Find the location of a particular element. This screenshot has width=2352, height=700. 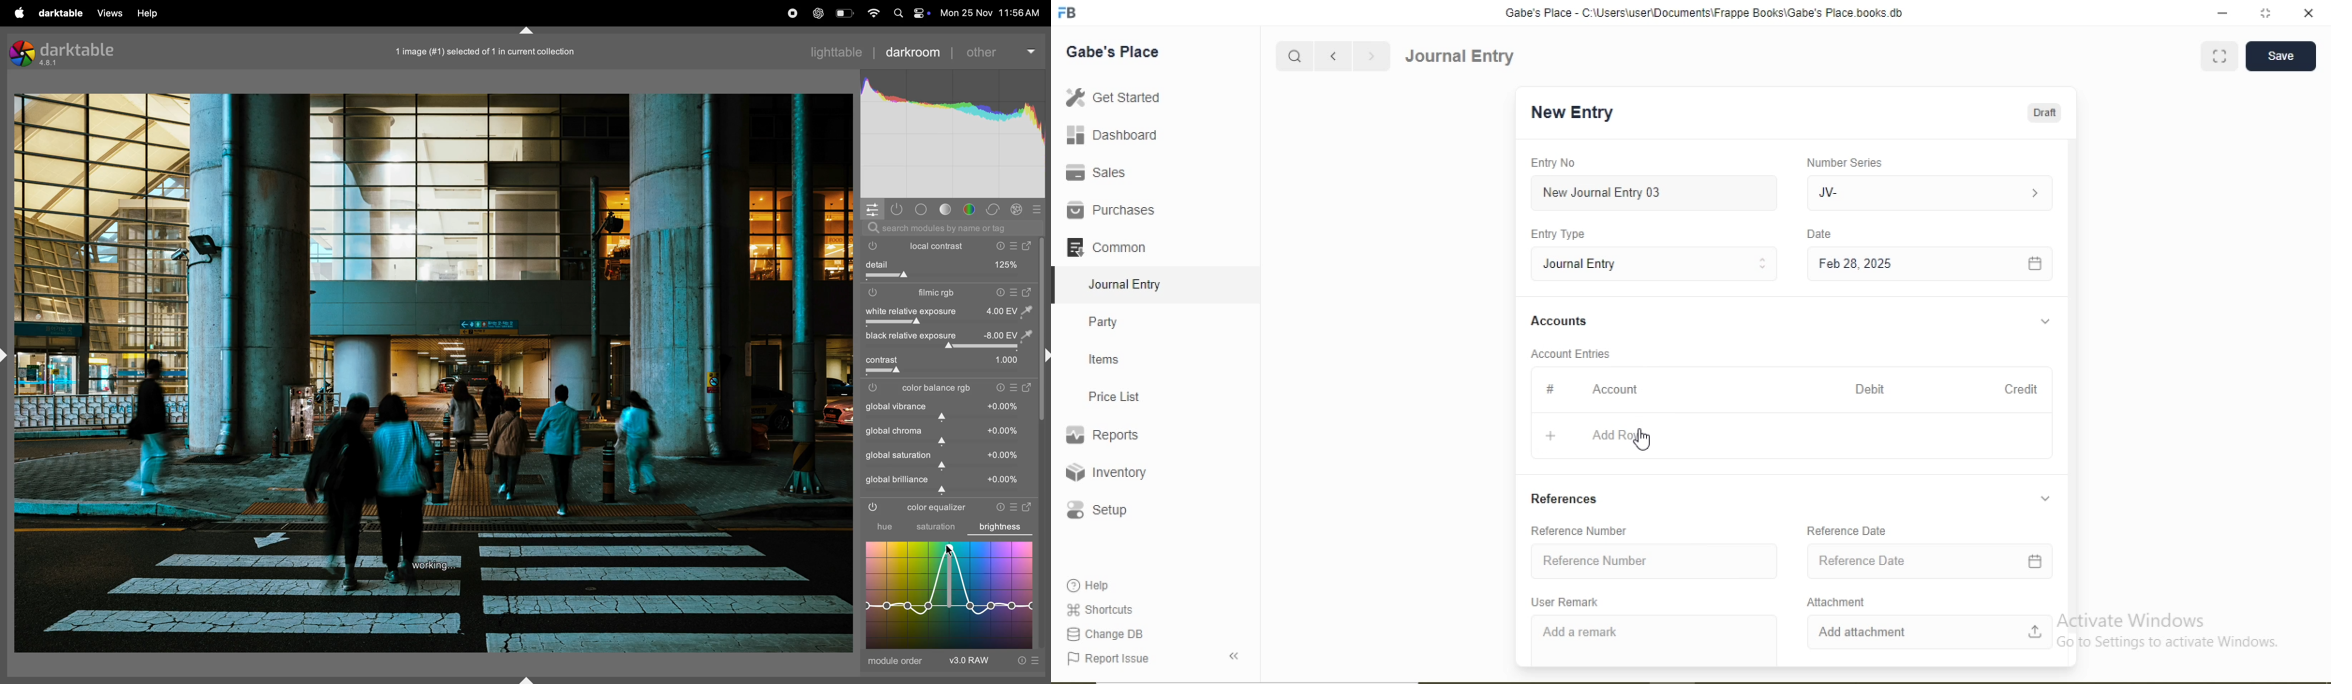

Change DB is located at coordinates (1103, 635).